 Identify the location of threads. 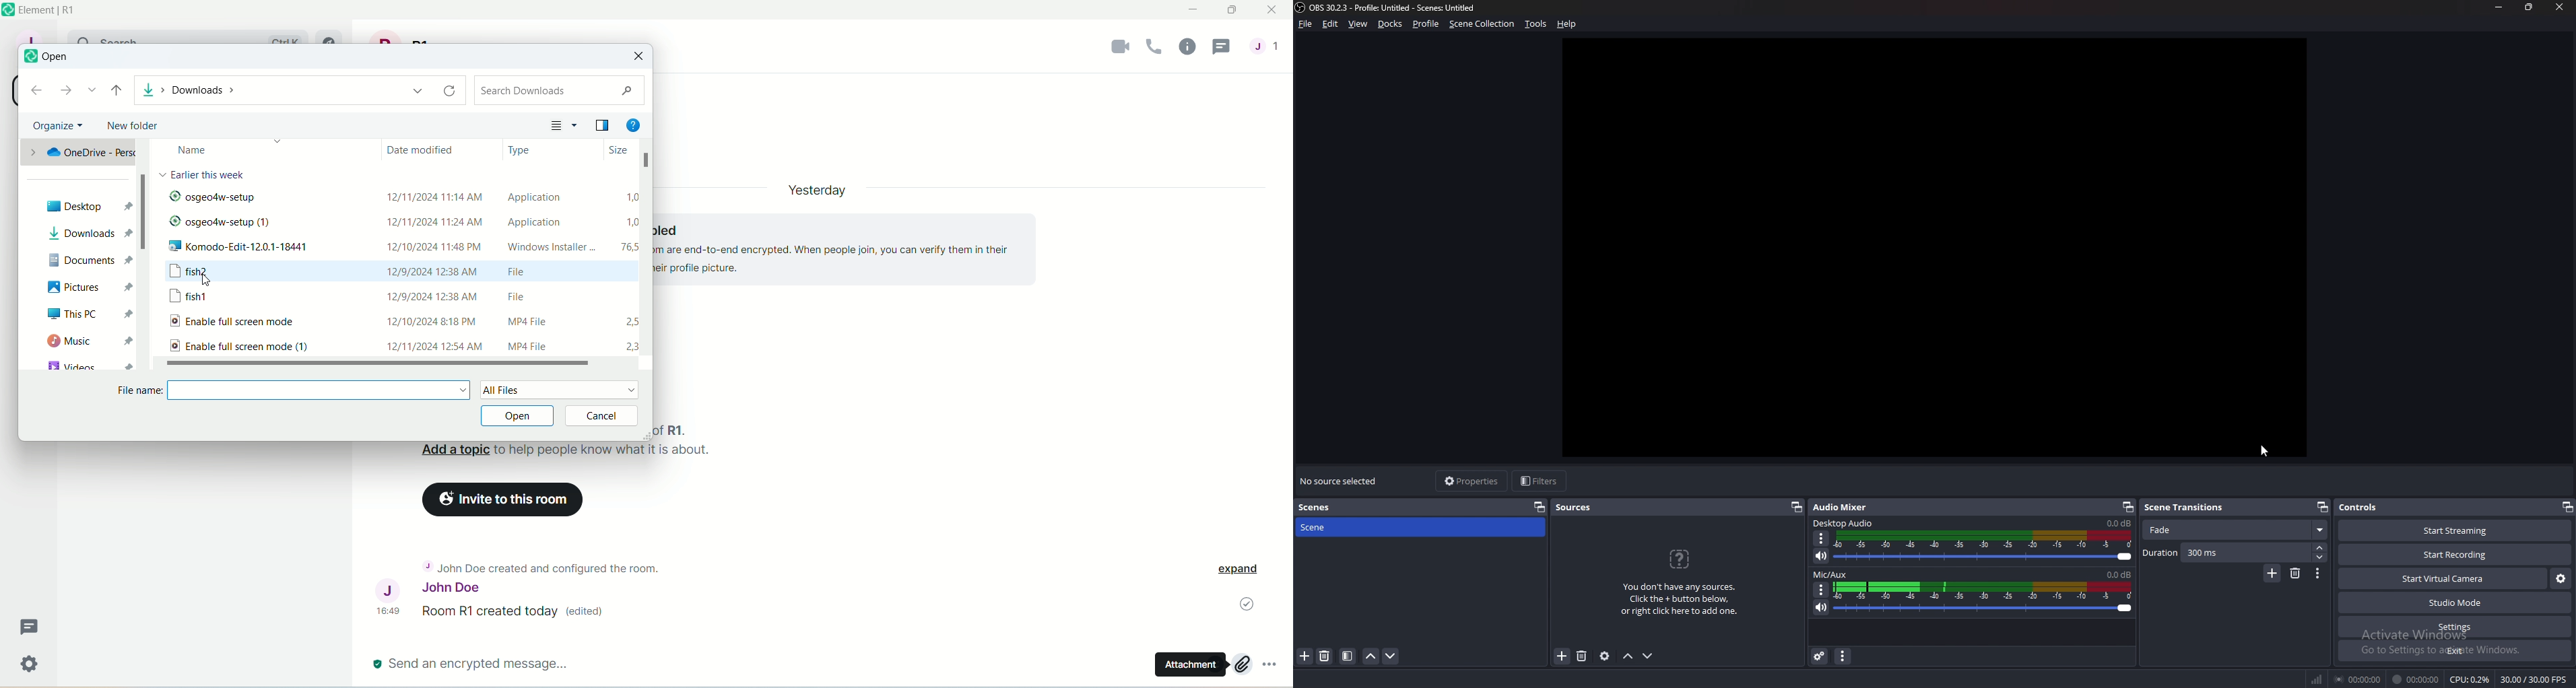
(1225, 46).